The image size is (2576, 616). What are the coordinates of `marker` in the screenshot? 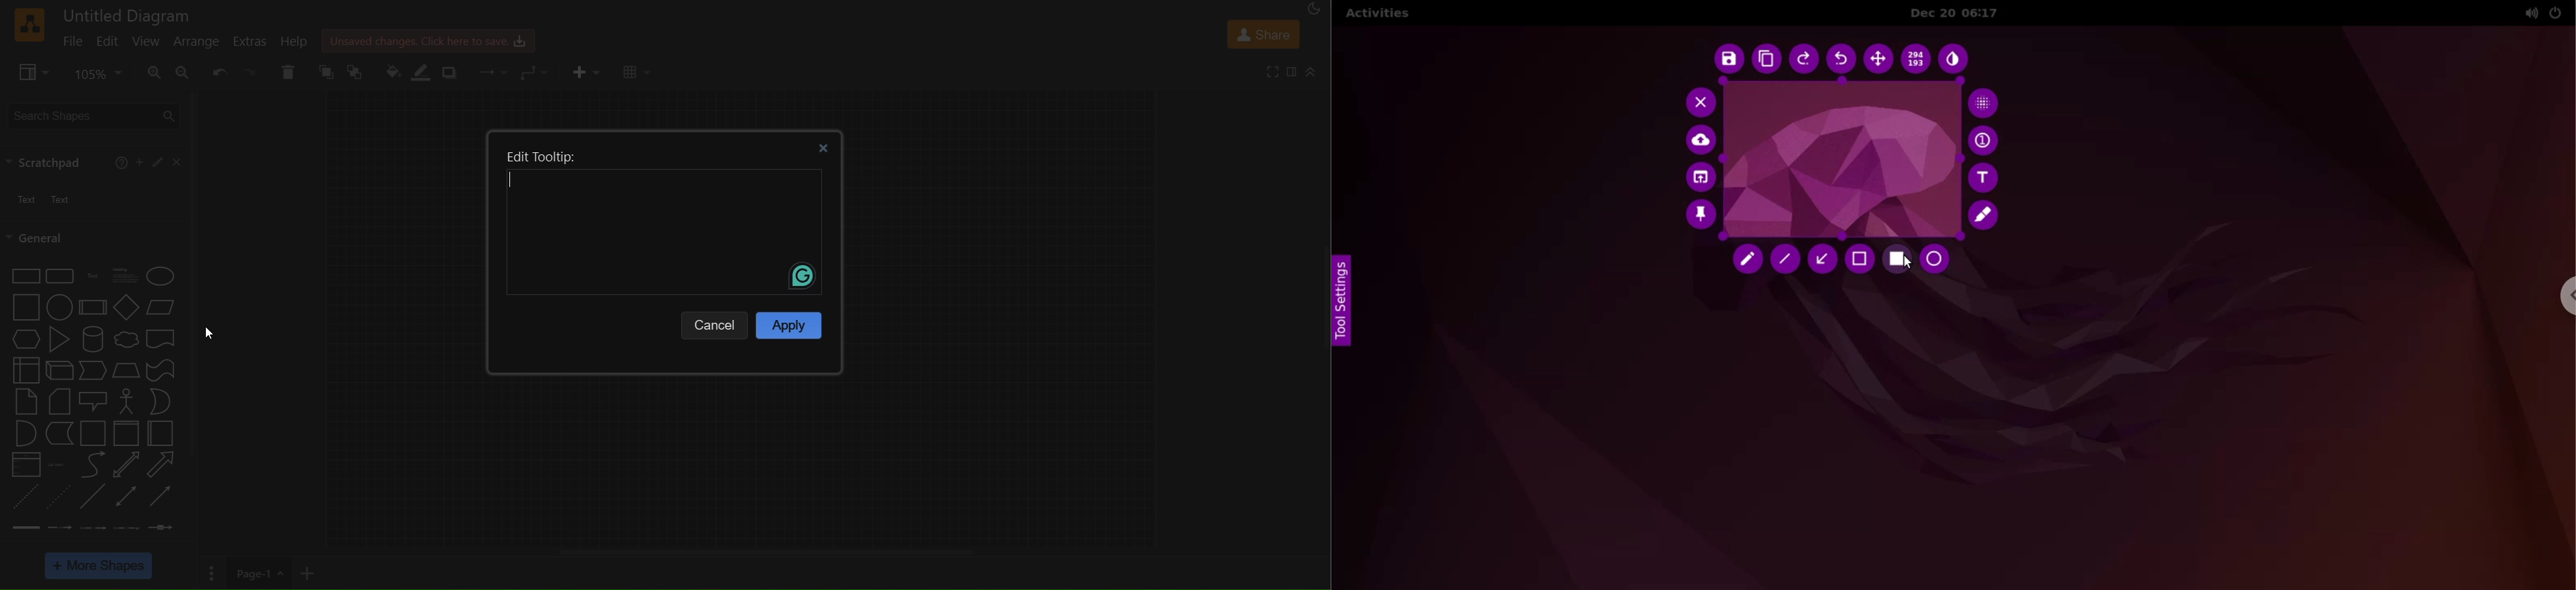 It's located at (1986, 215).